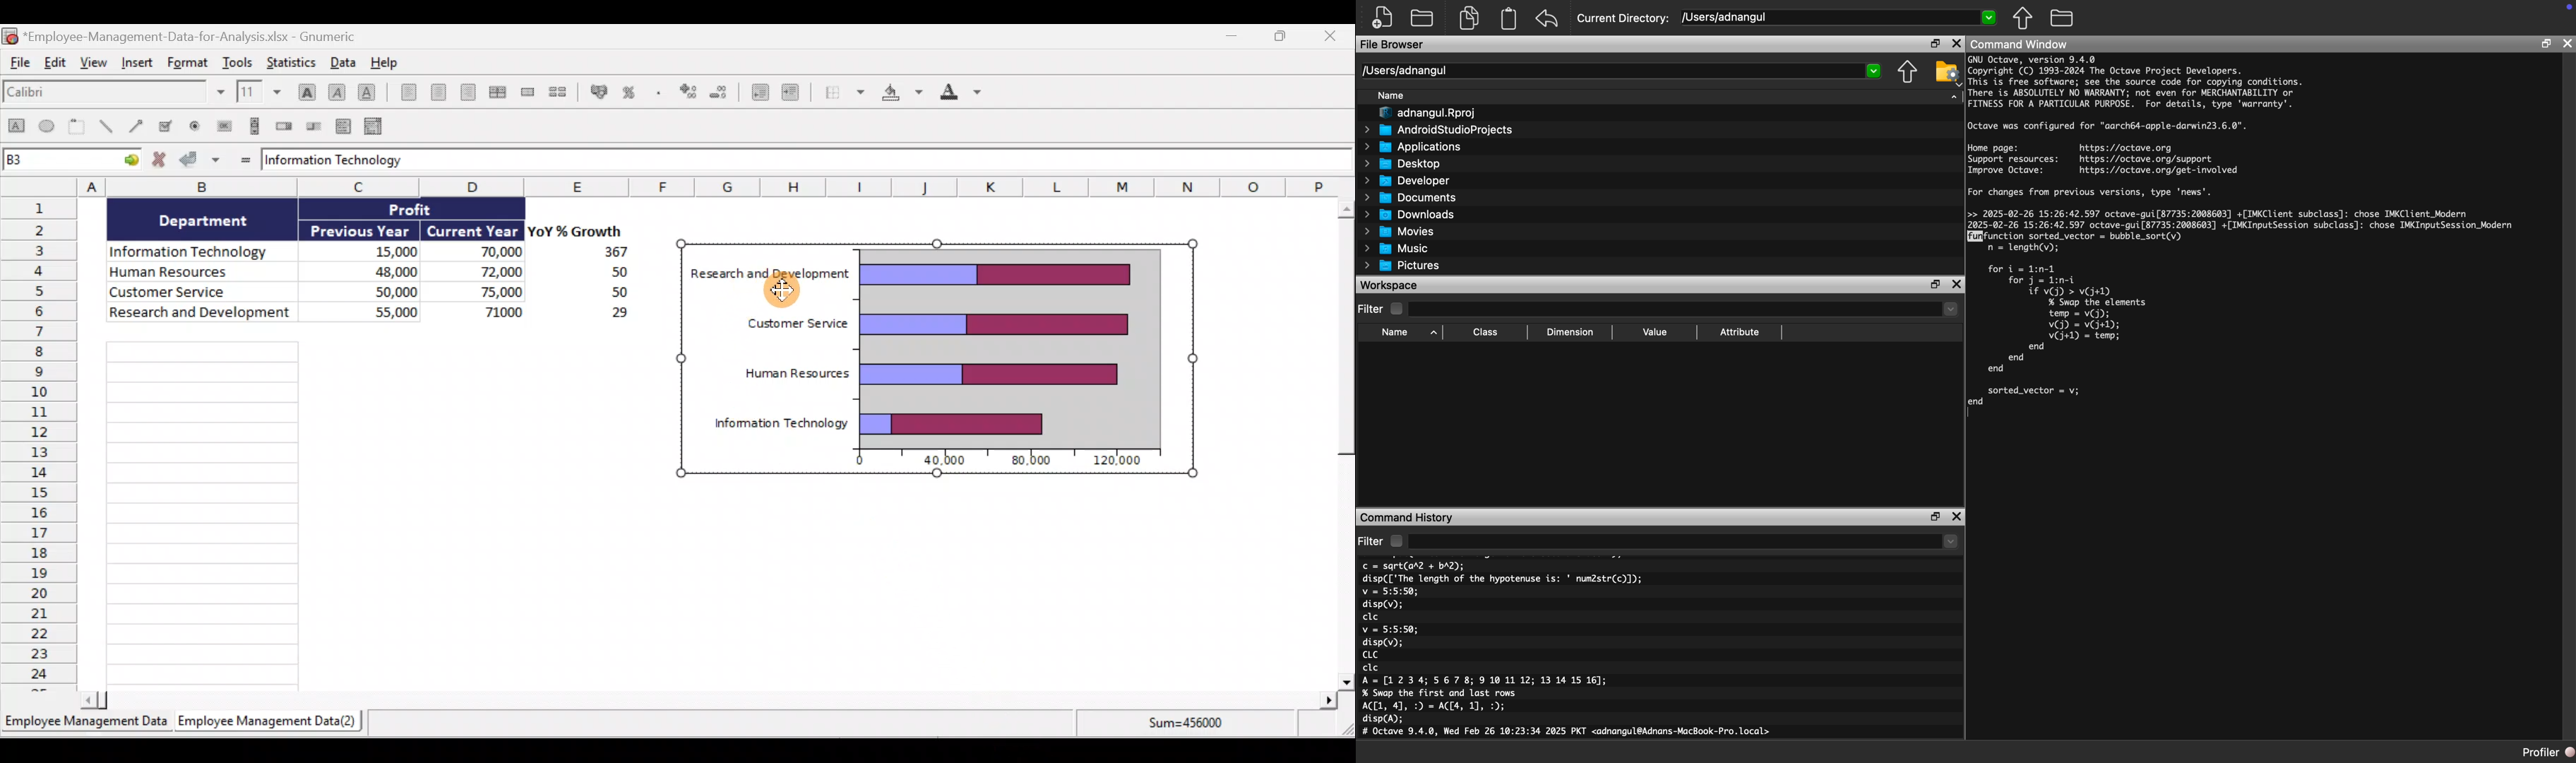 Image resolution: width=2576 pixels, height=784 pixels. I want to click on 70,000, so click(487, 253).